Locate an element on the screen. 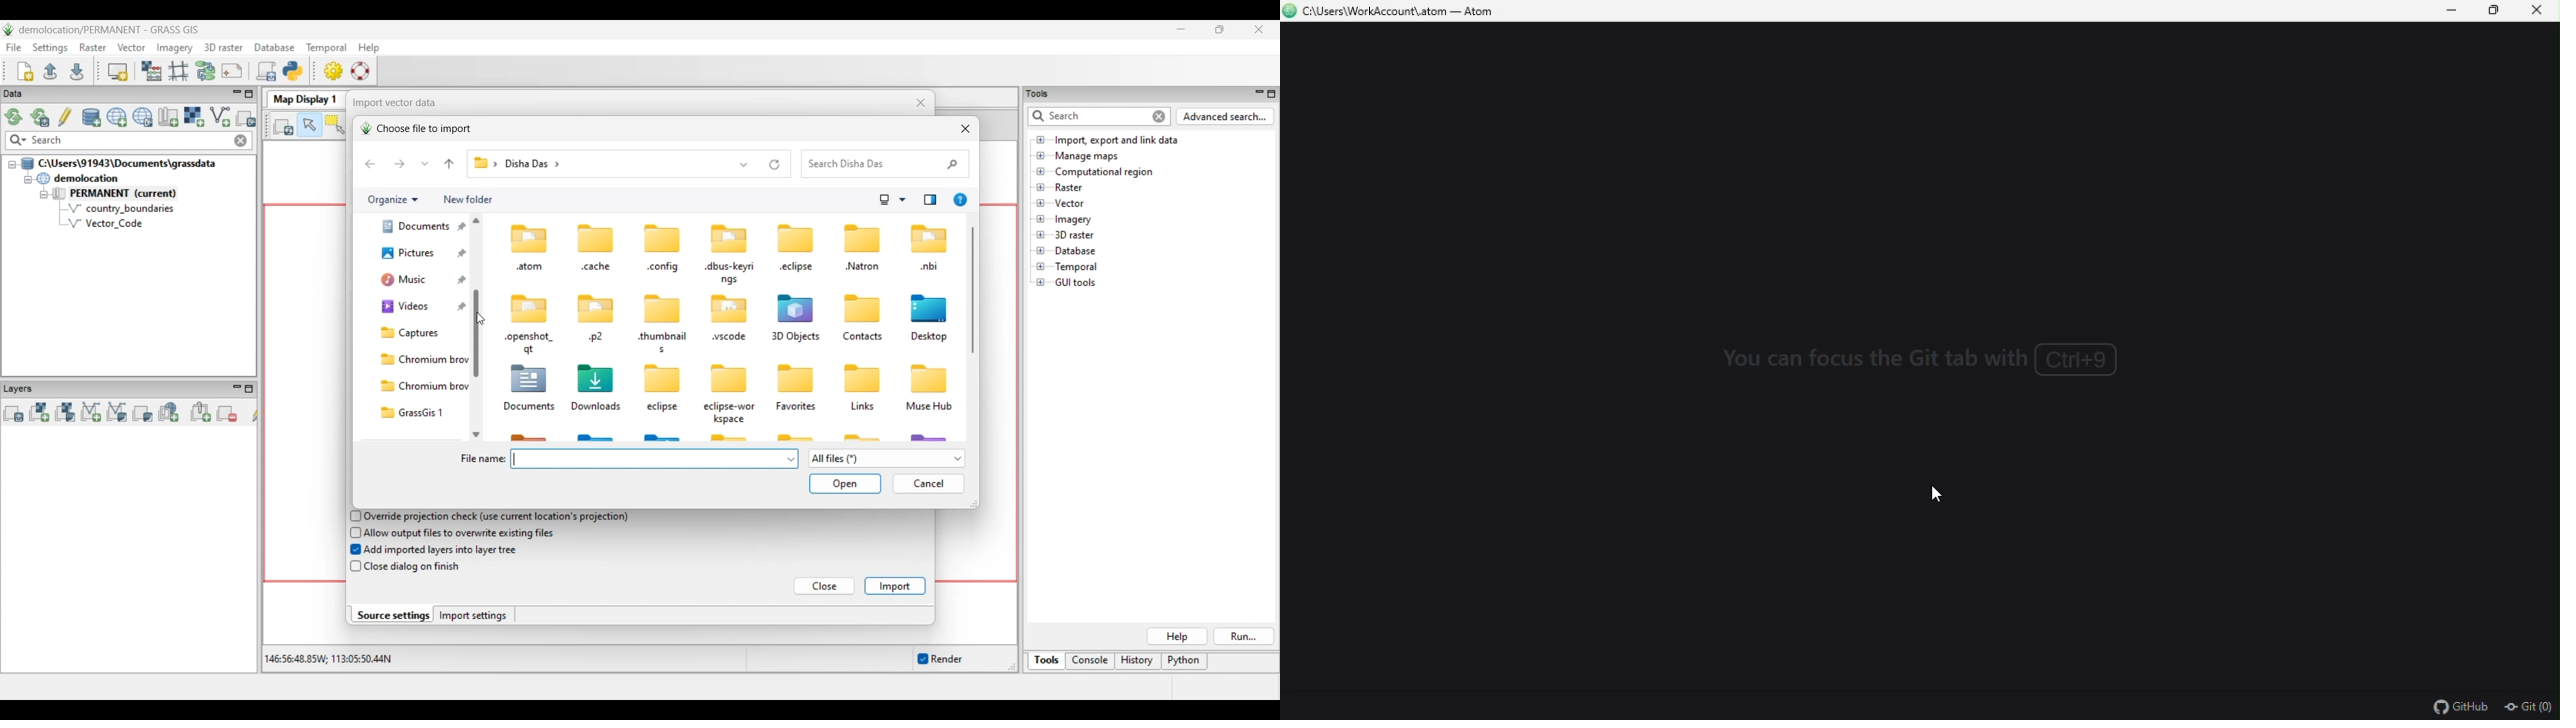 Image resolution: width=2576 pixels, height=728 pixels. Search specific maps is located at coordinates (17, 141).